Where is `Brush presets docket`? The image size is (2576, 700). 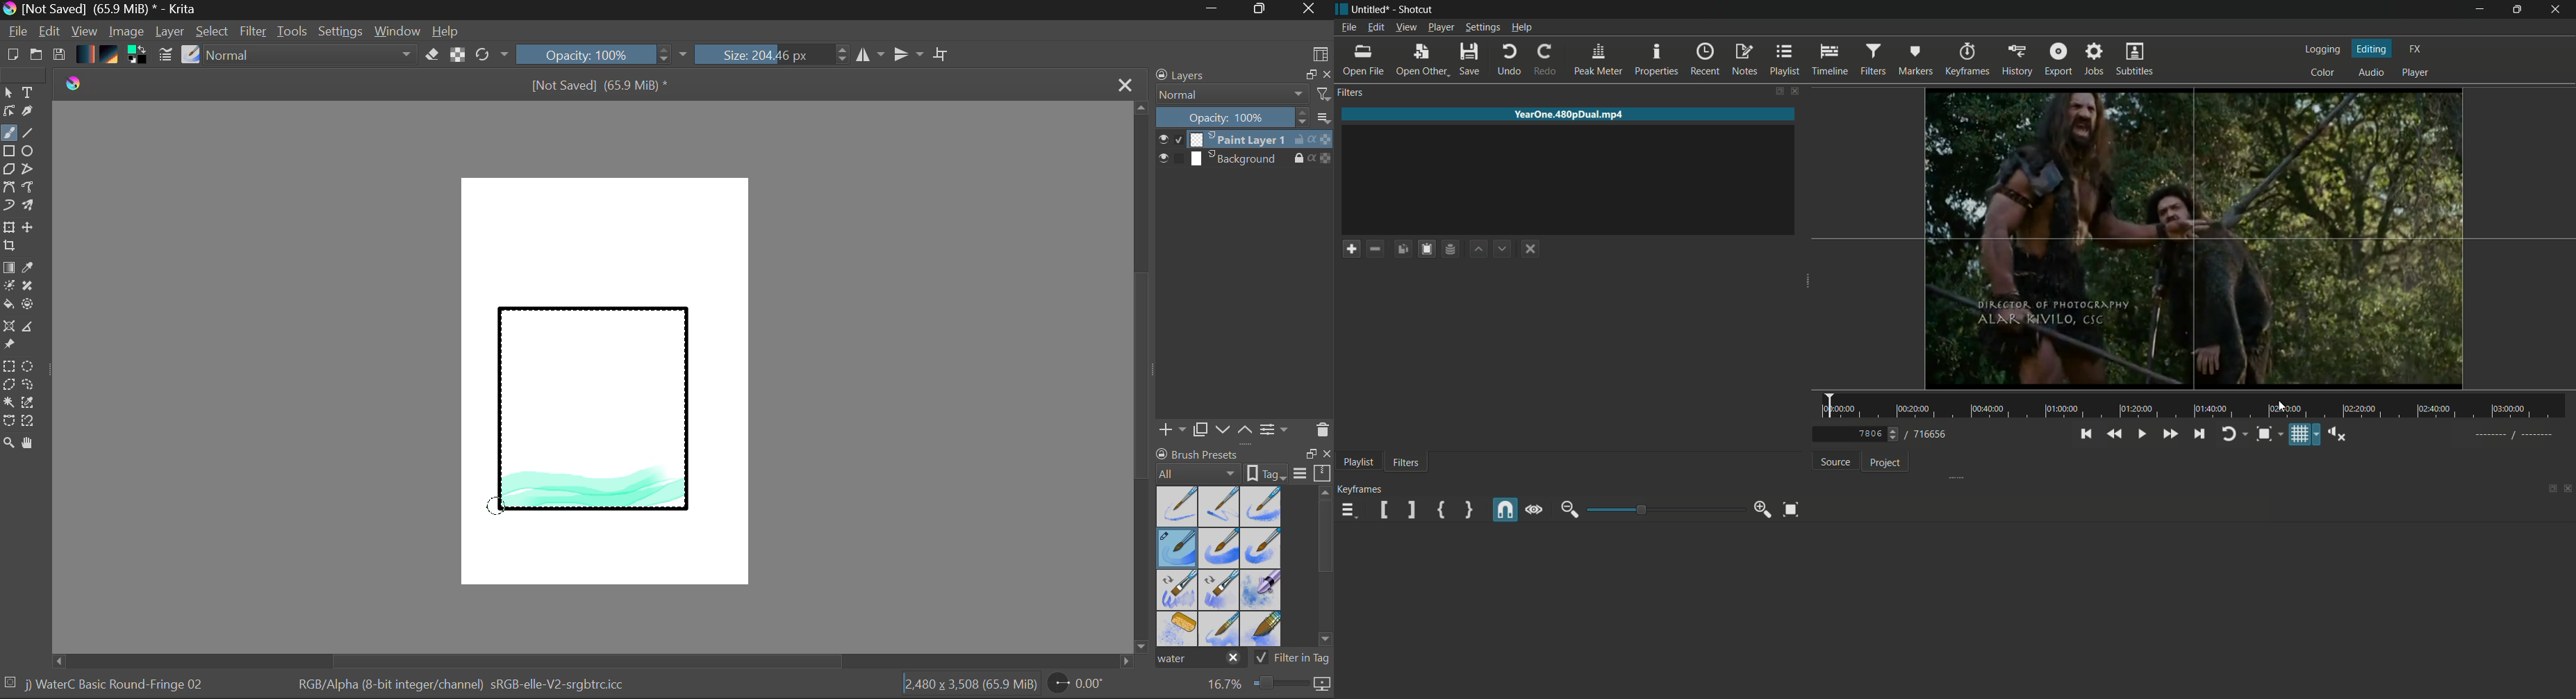 Brush presets docket is located at coordinates (1244, 463).